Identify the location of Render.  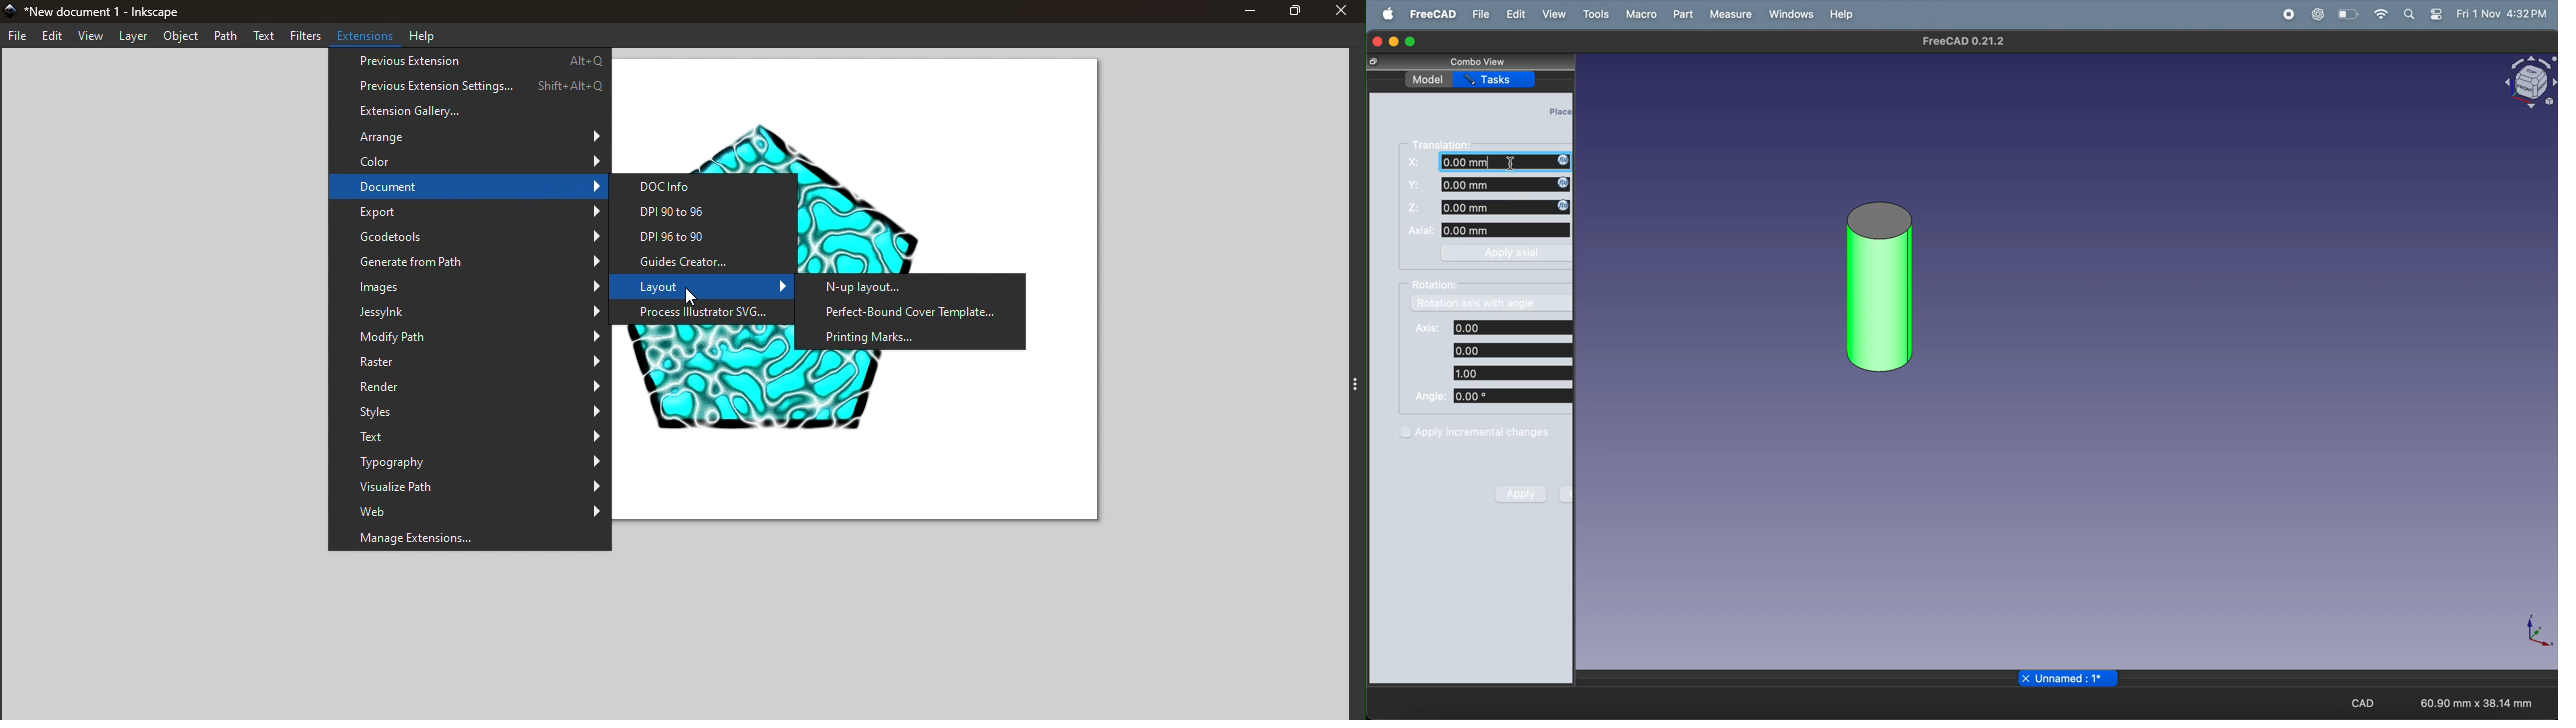
(468, 389).